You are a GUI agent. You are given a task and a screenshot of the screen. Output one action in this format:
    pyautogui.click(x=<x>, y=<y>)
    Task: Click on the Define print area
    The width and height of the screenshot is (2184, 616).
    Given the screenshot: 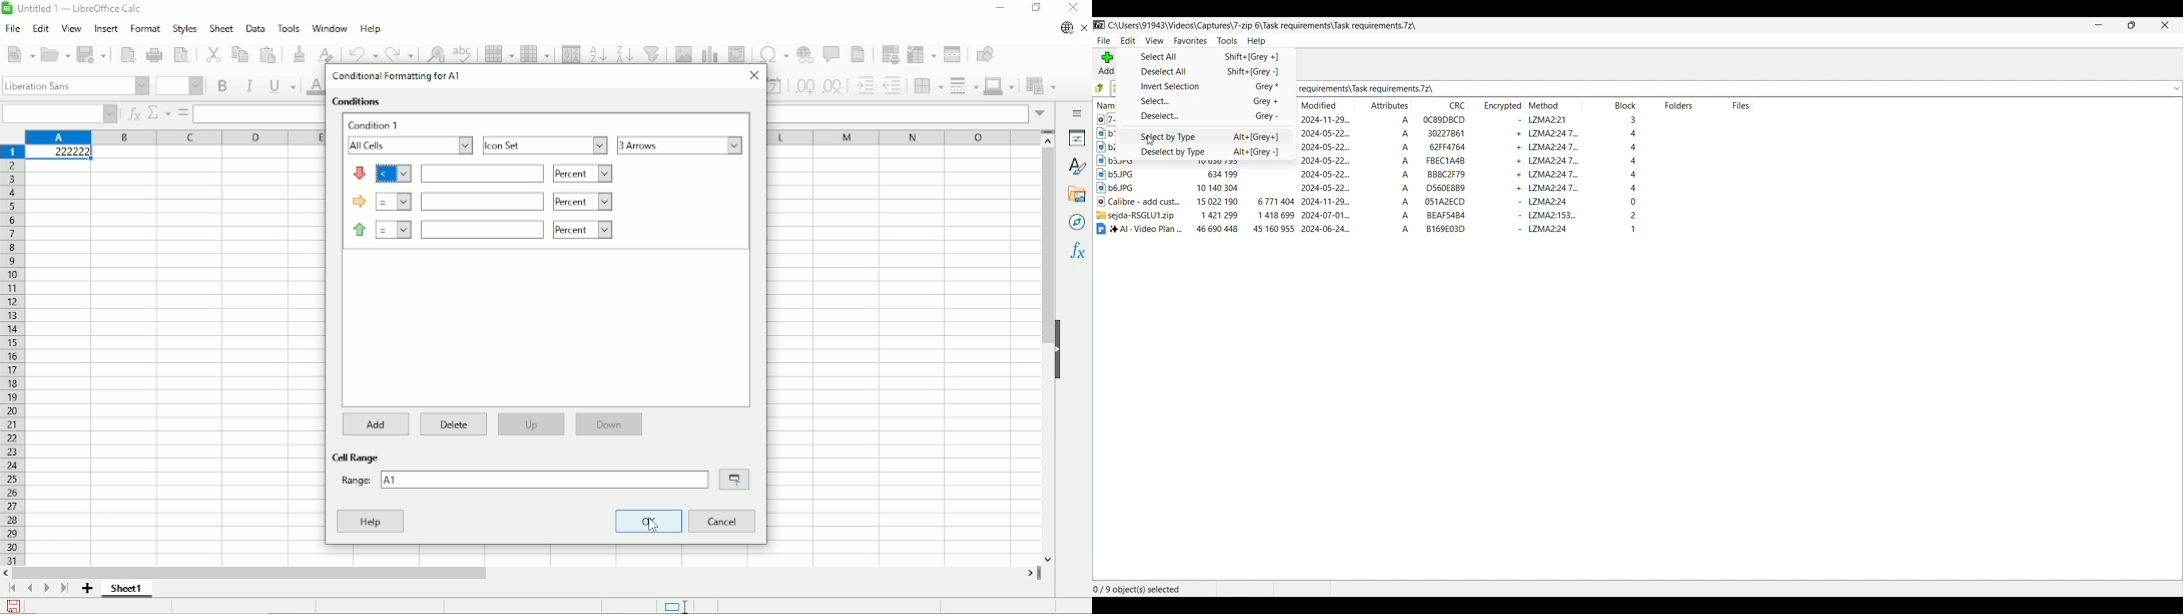 What is the action you would take?
    pyautogui.click(x=888, y=52)
    